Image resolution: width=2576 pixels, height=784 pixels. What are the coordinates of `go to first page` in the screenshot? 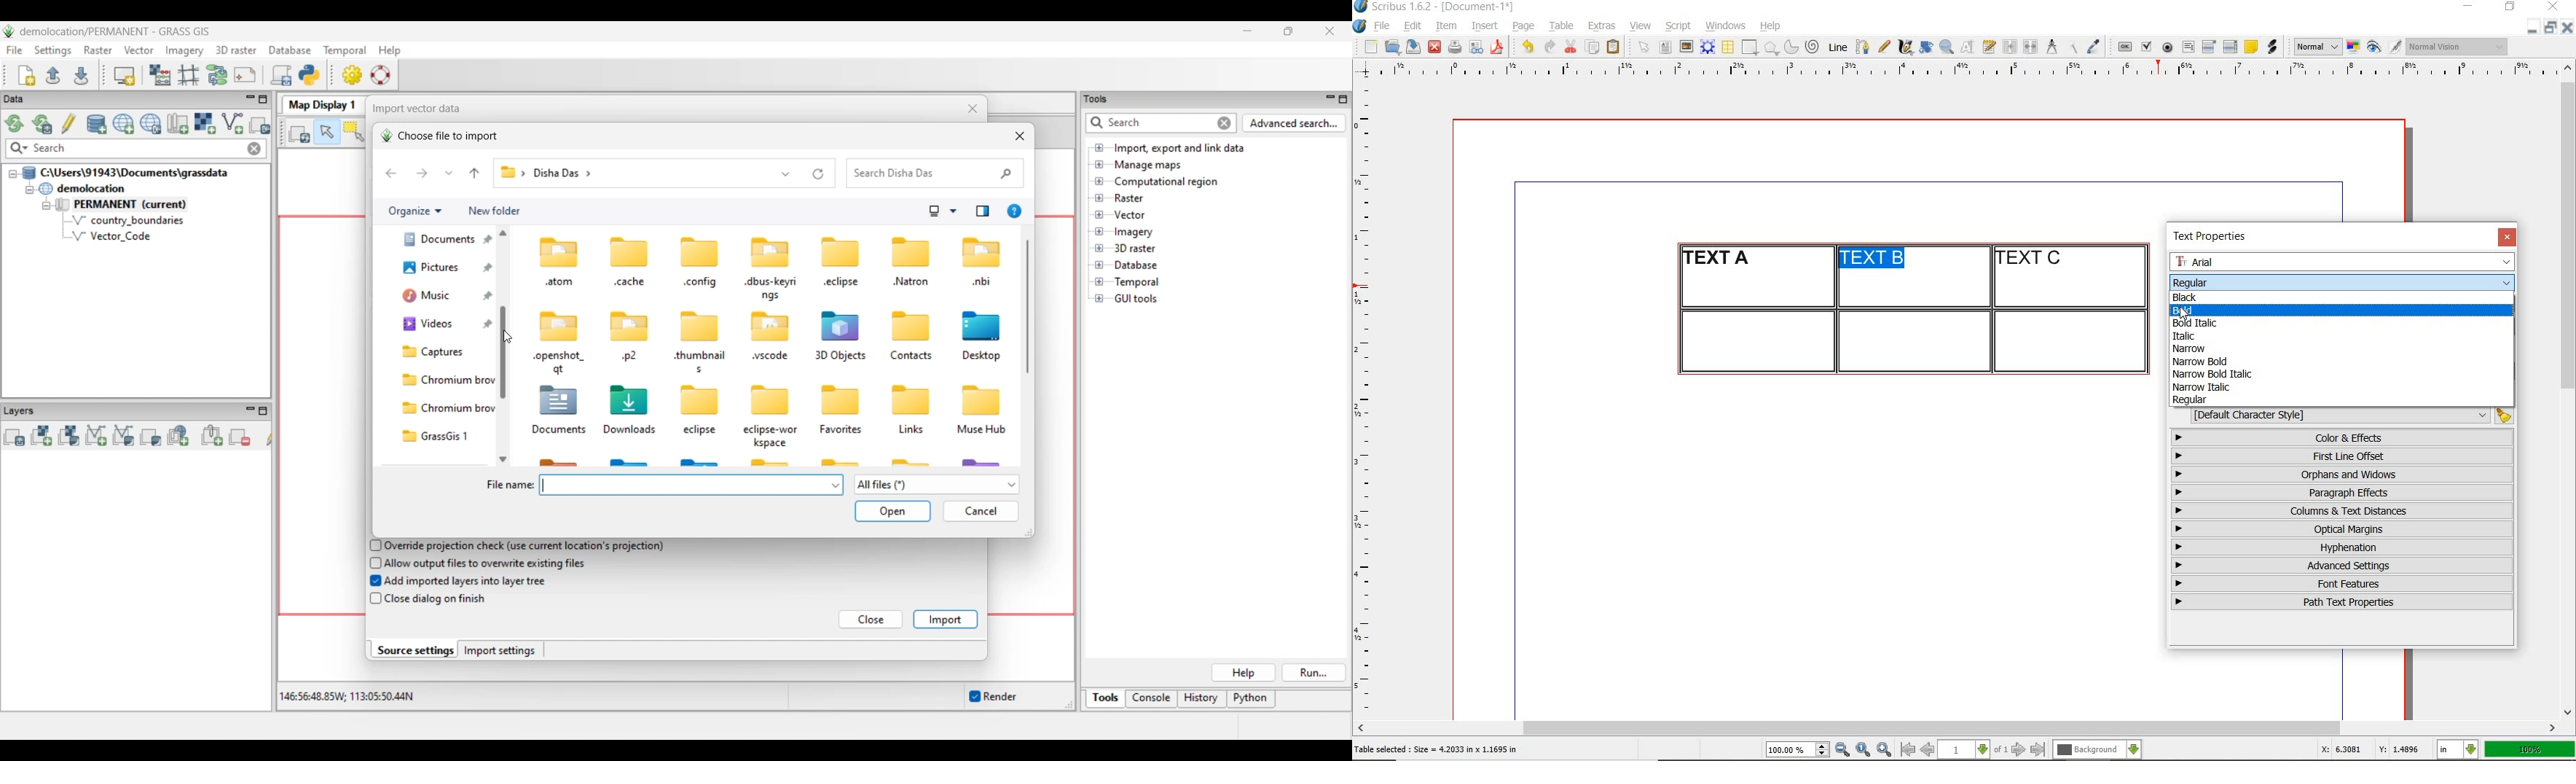 It's located at (1907, 749).